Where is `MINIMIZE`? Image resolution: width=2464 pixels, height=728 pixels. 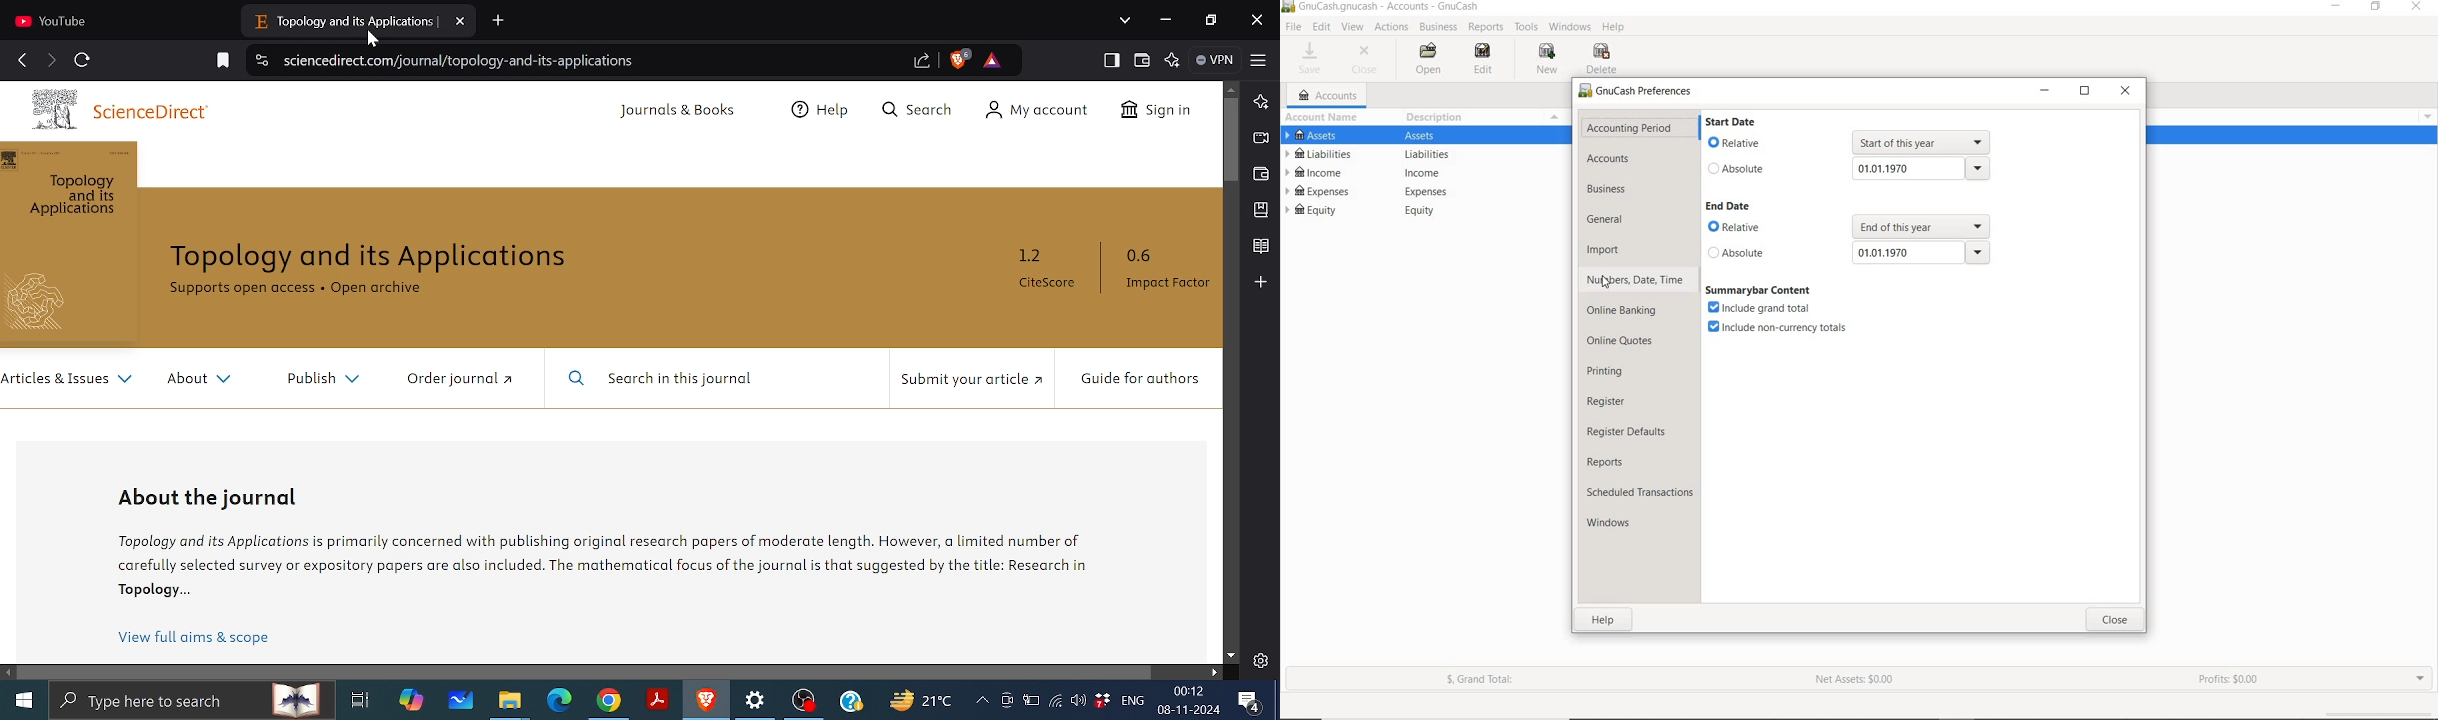
MINIMIZE is located at coordinates (2045, 91).